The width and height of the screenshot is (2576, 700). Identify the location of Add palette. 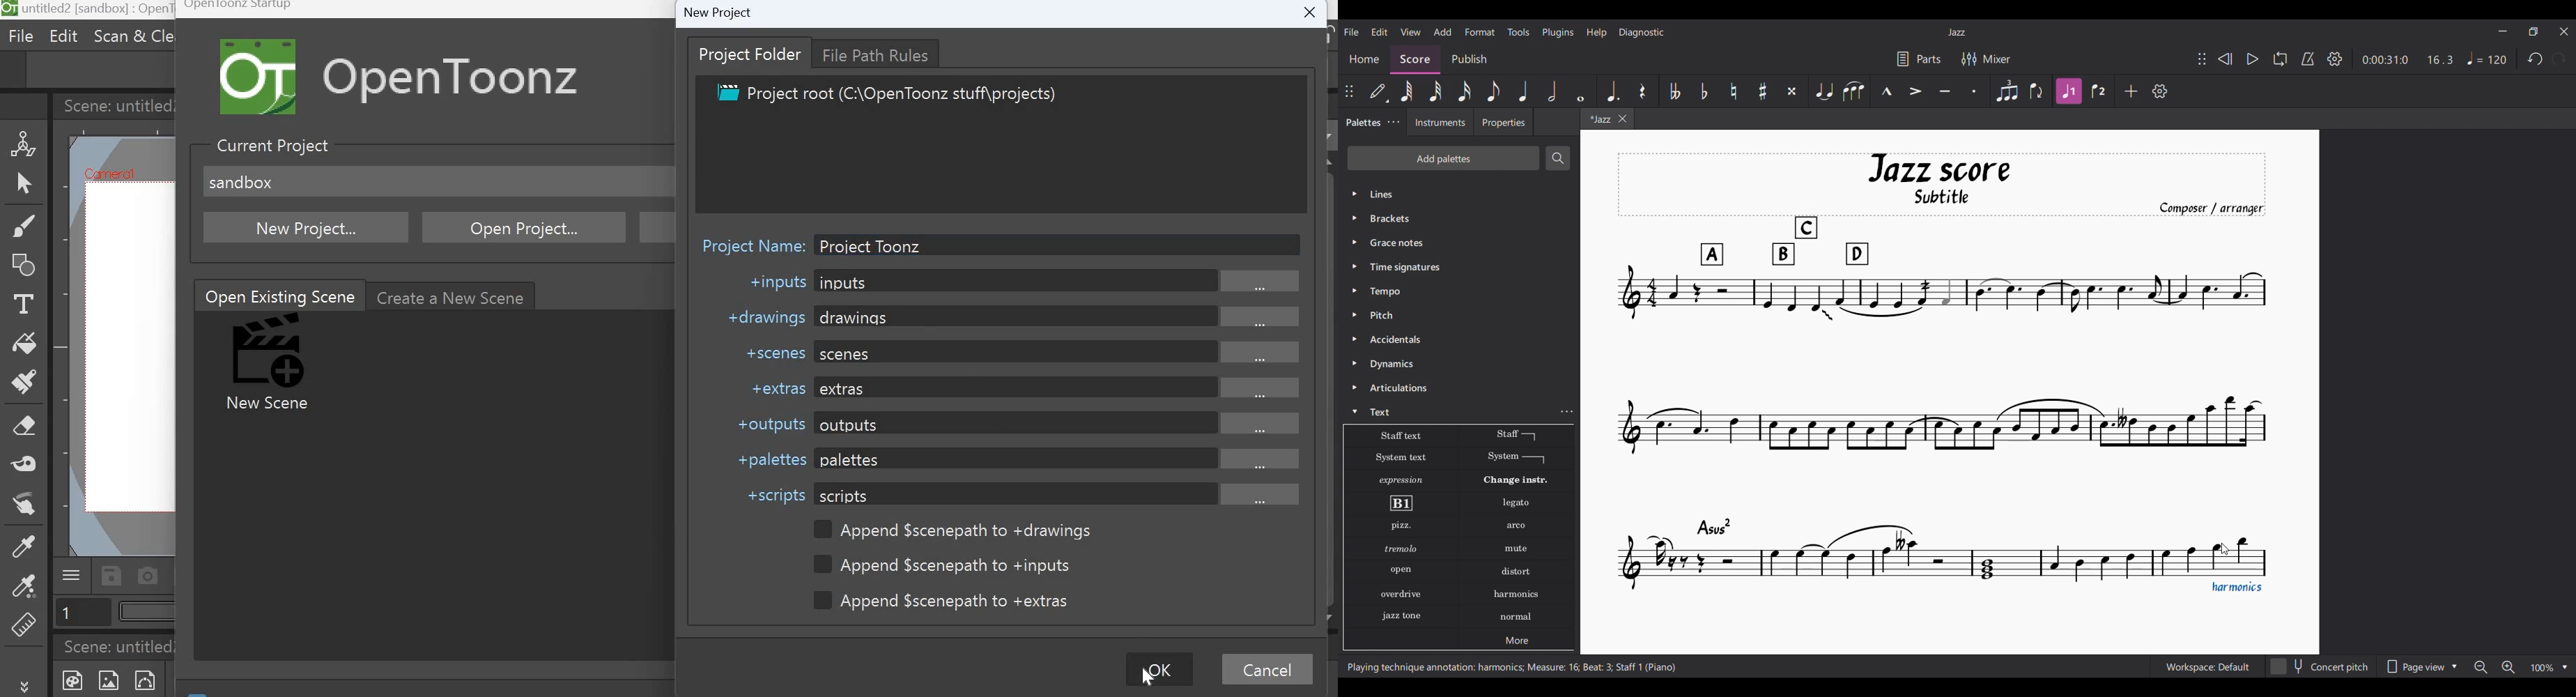
(1435, 159).